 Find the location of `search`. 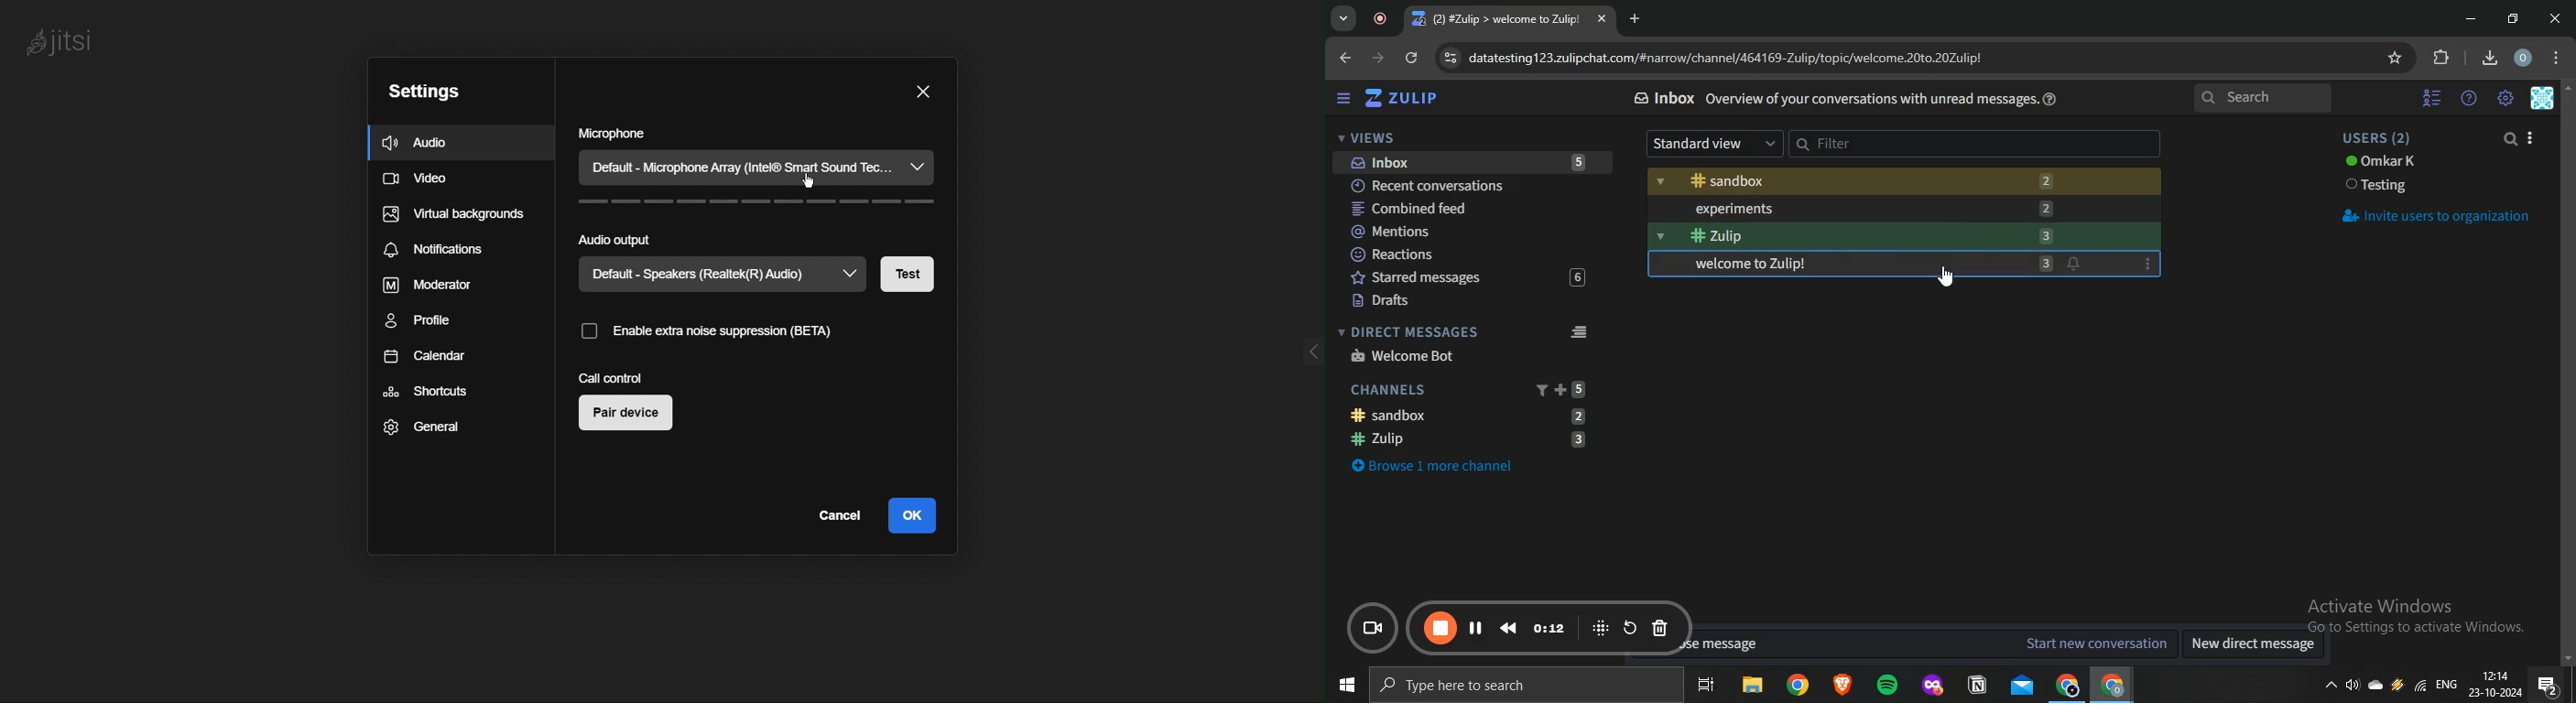

search is located at coordinates (2265, 99).